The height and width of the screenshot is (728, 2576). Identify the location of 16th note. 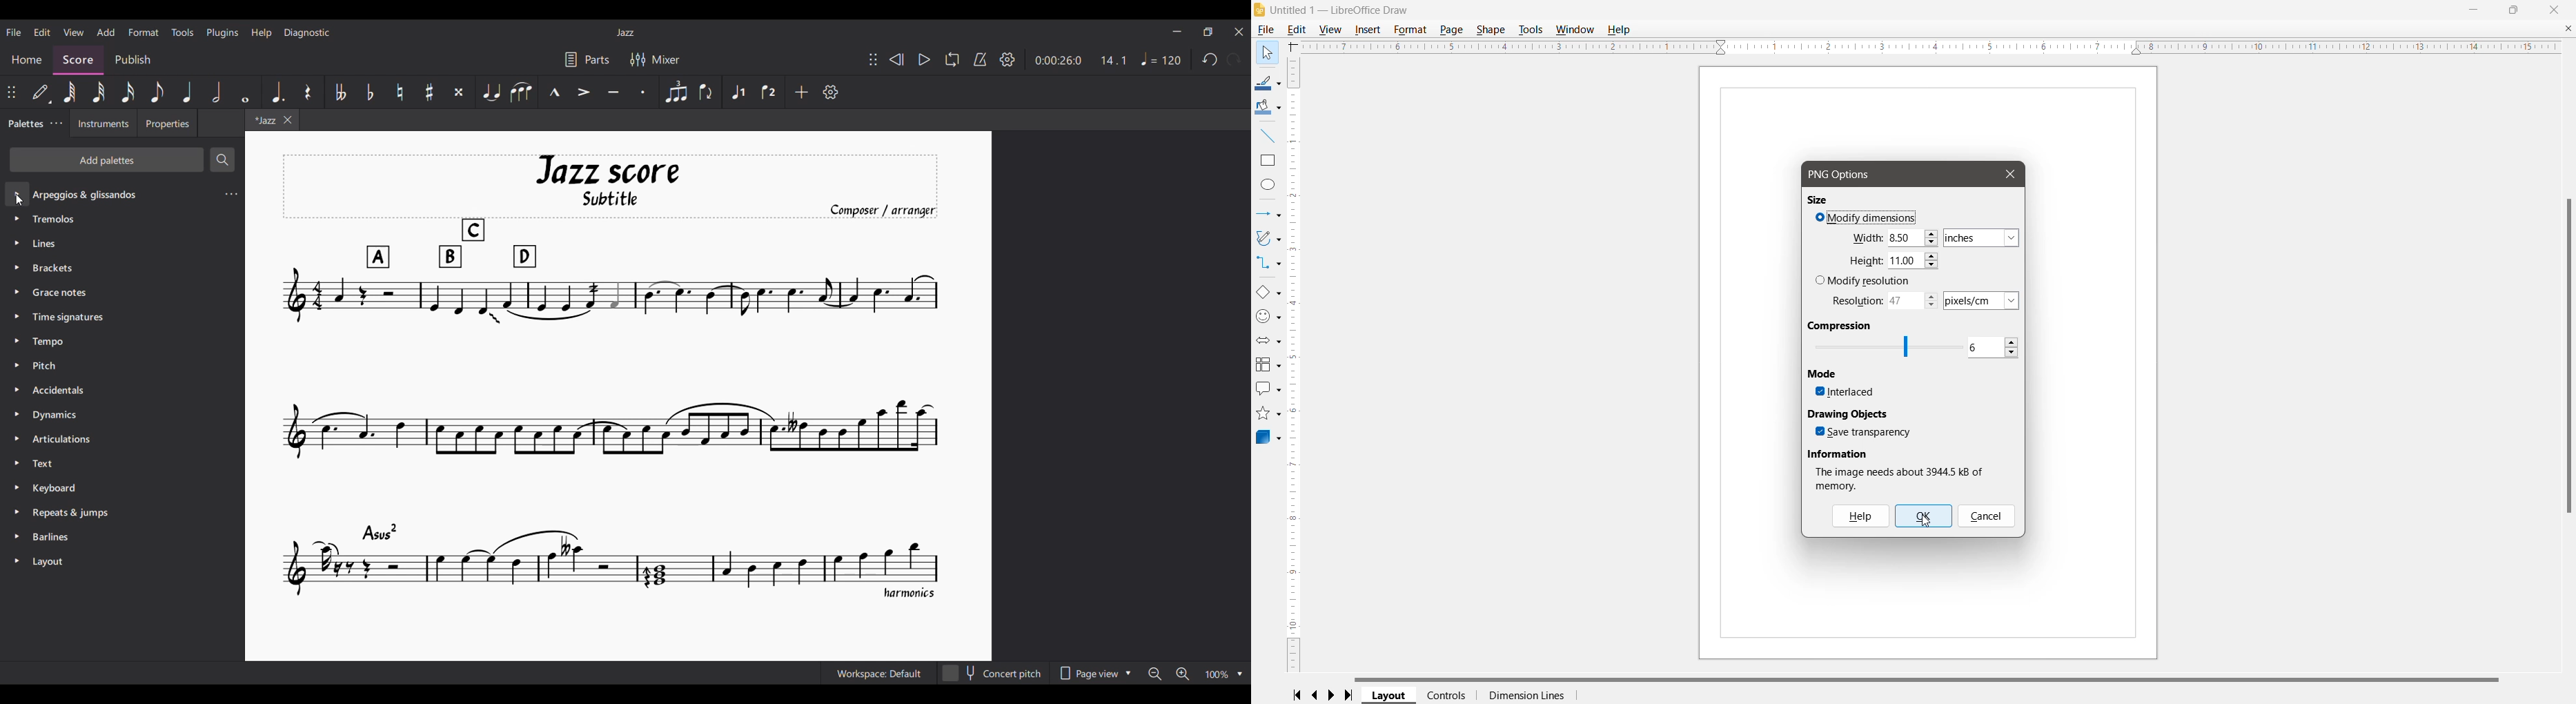
(127, 92).